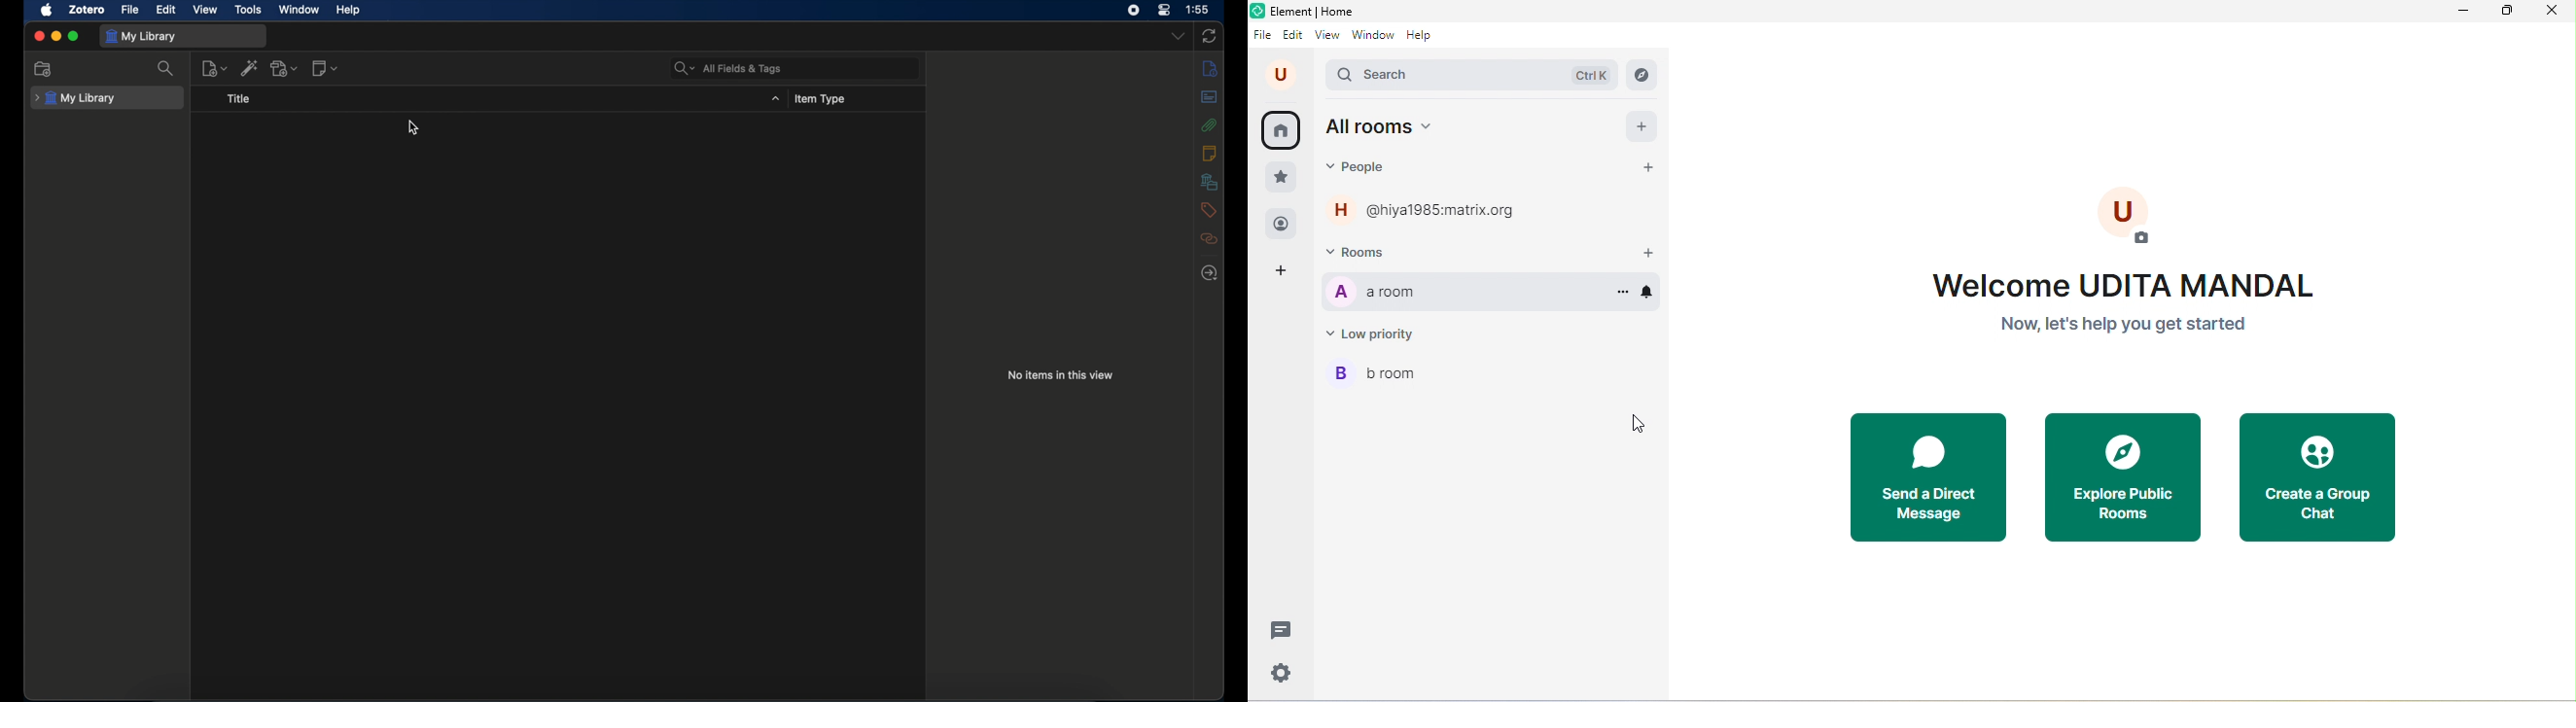 This screenshot has width=2576, height=728. I want to click on start a chat, so click(1648, 171).